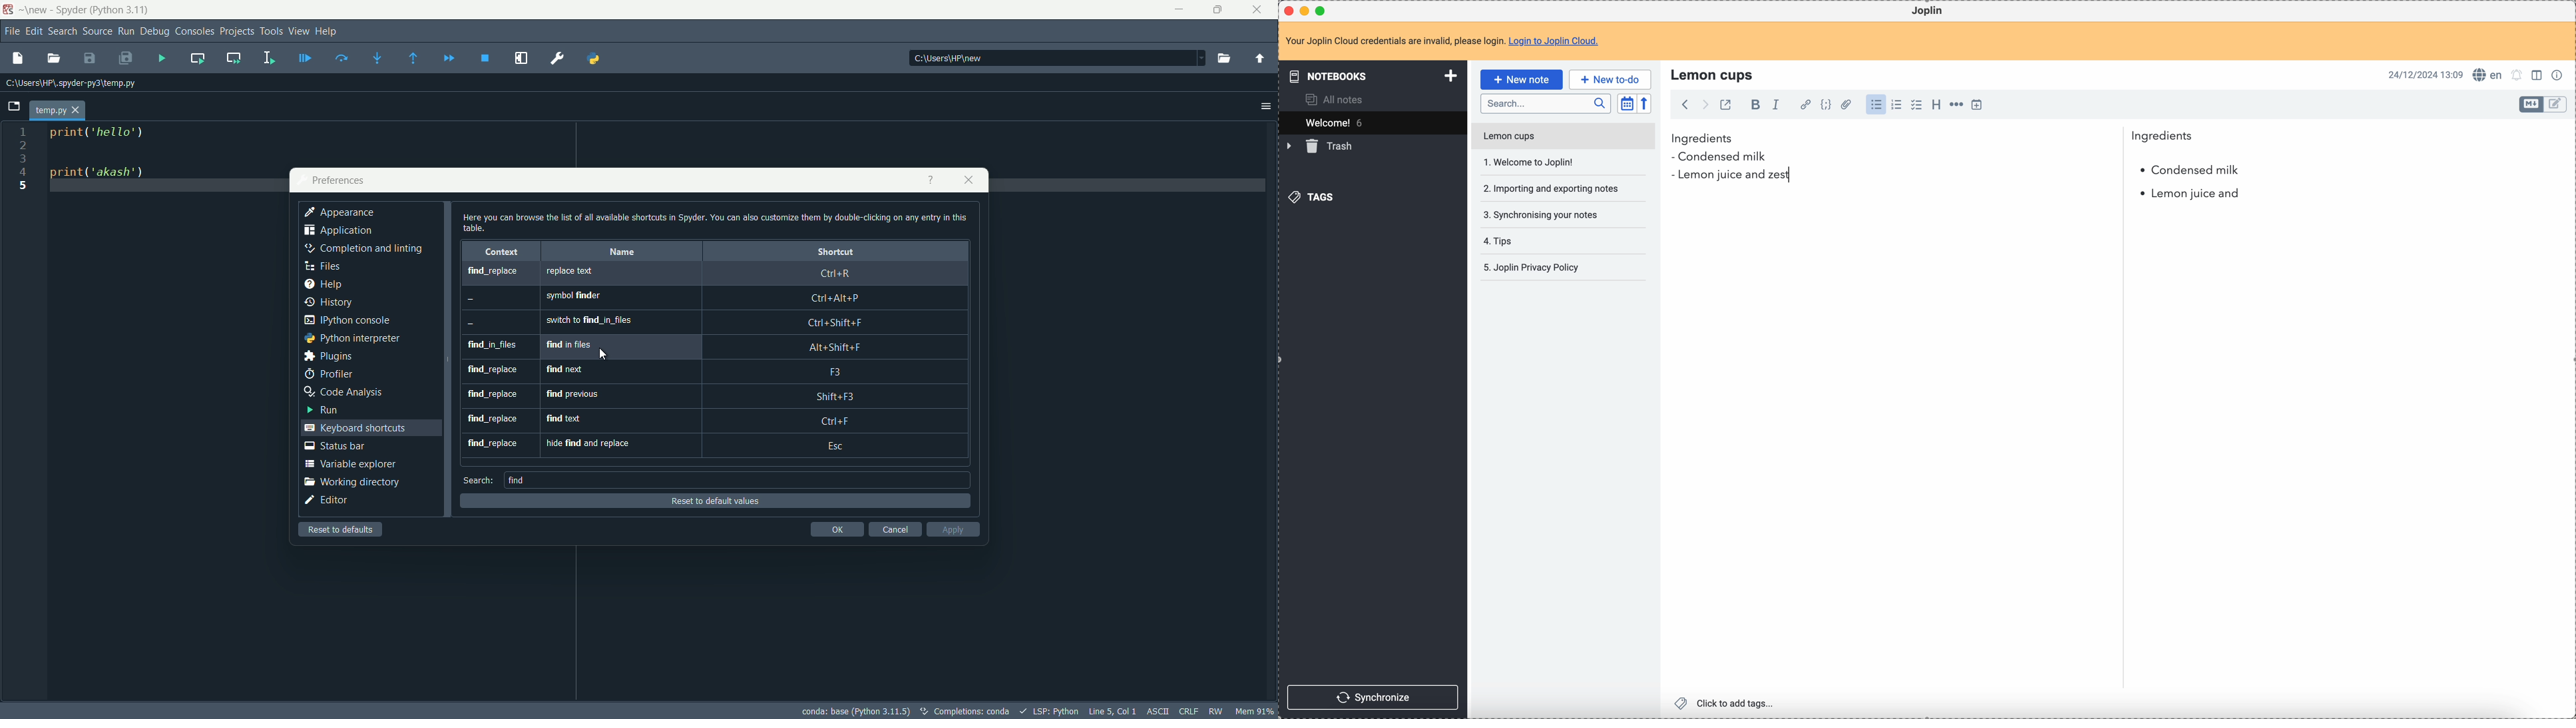  Describe the element at coordinates (106, 133) in the screenshot. I see `print ('hello') ` at that location.